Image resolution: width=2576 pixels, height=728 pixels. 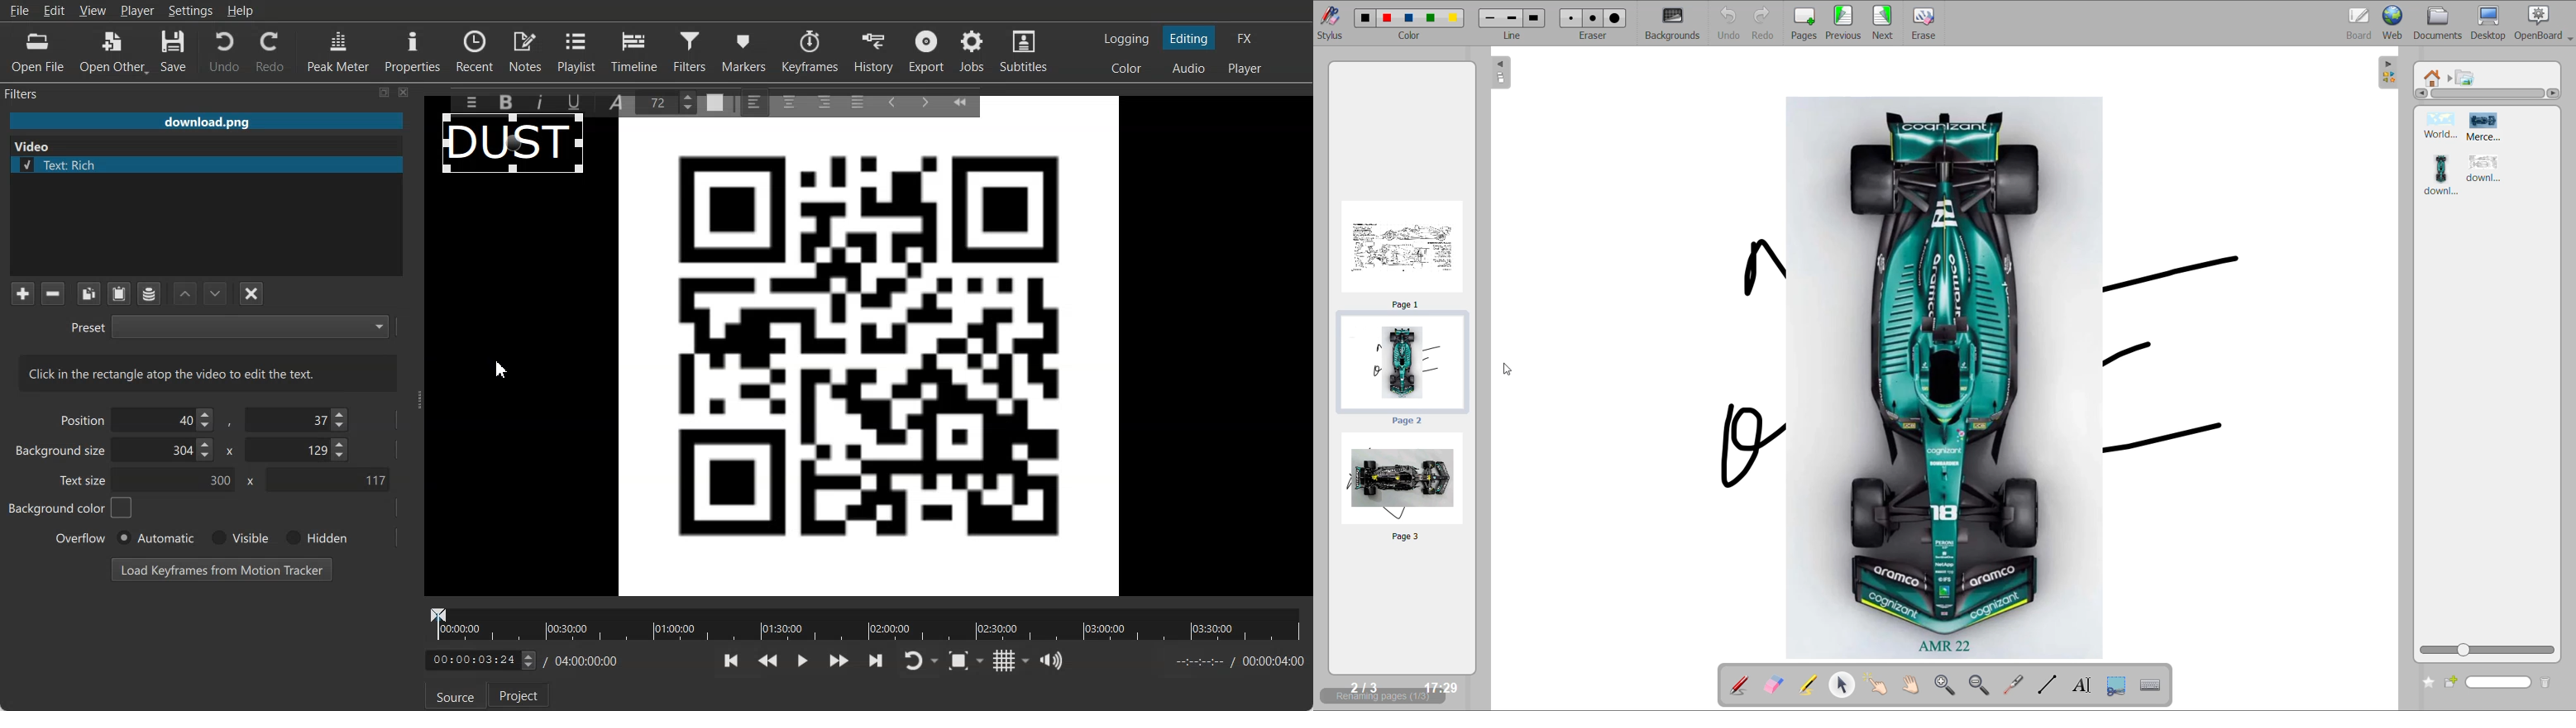 I want to click on Underline, so click(x=580, y=102).